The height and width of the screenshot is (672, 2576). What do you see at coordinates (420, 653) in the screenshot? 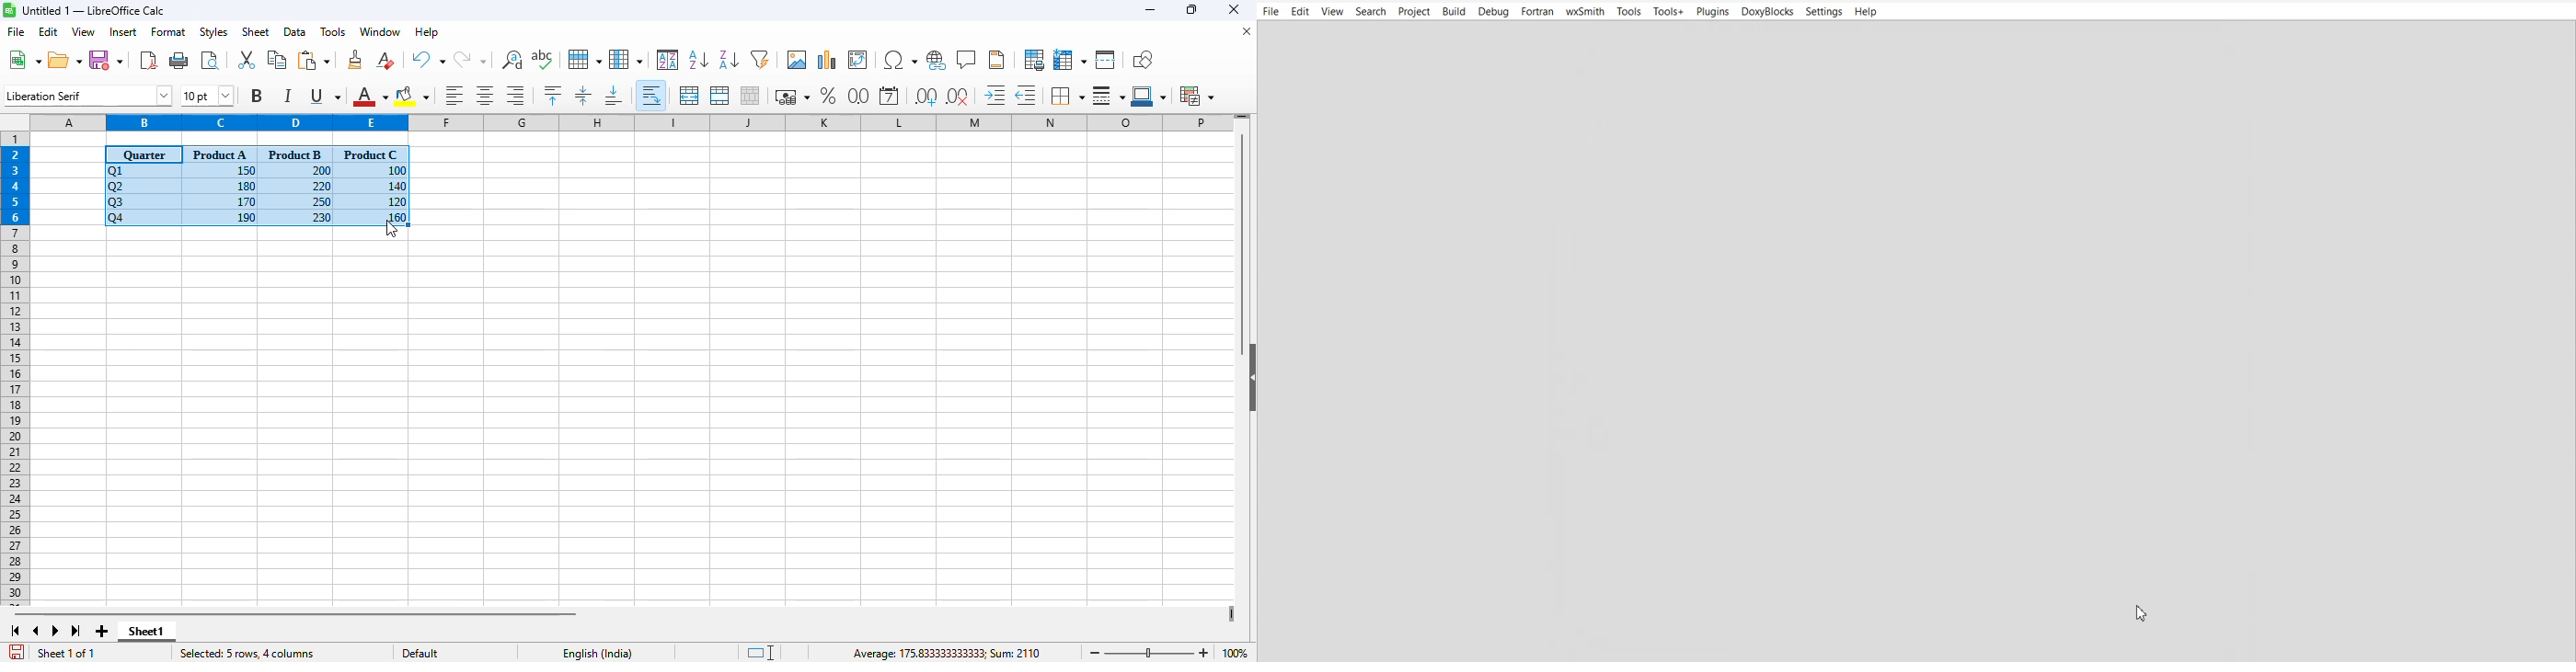
I see `default` at bounding box center [420, 653].